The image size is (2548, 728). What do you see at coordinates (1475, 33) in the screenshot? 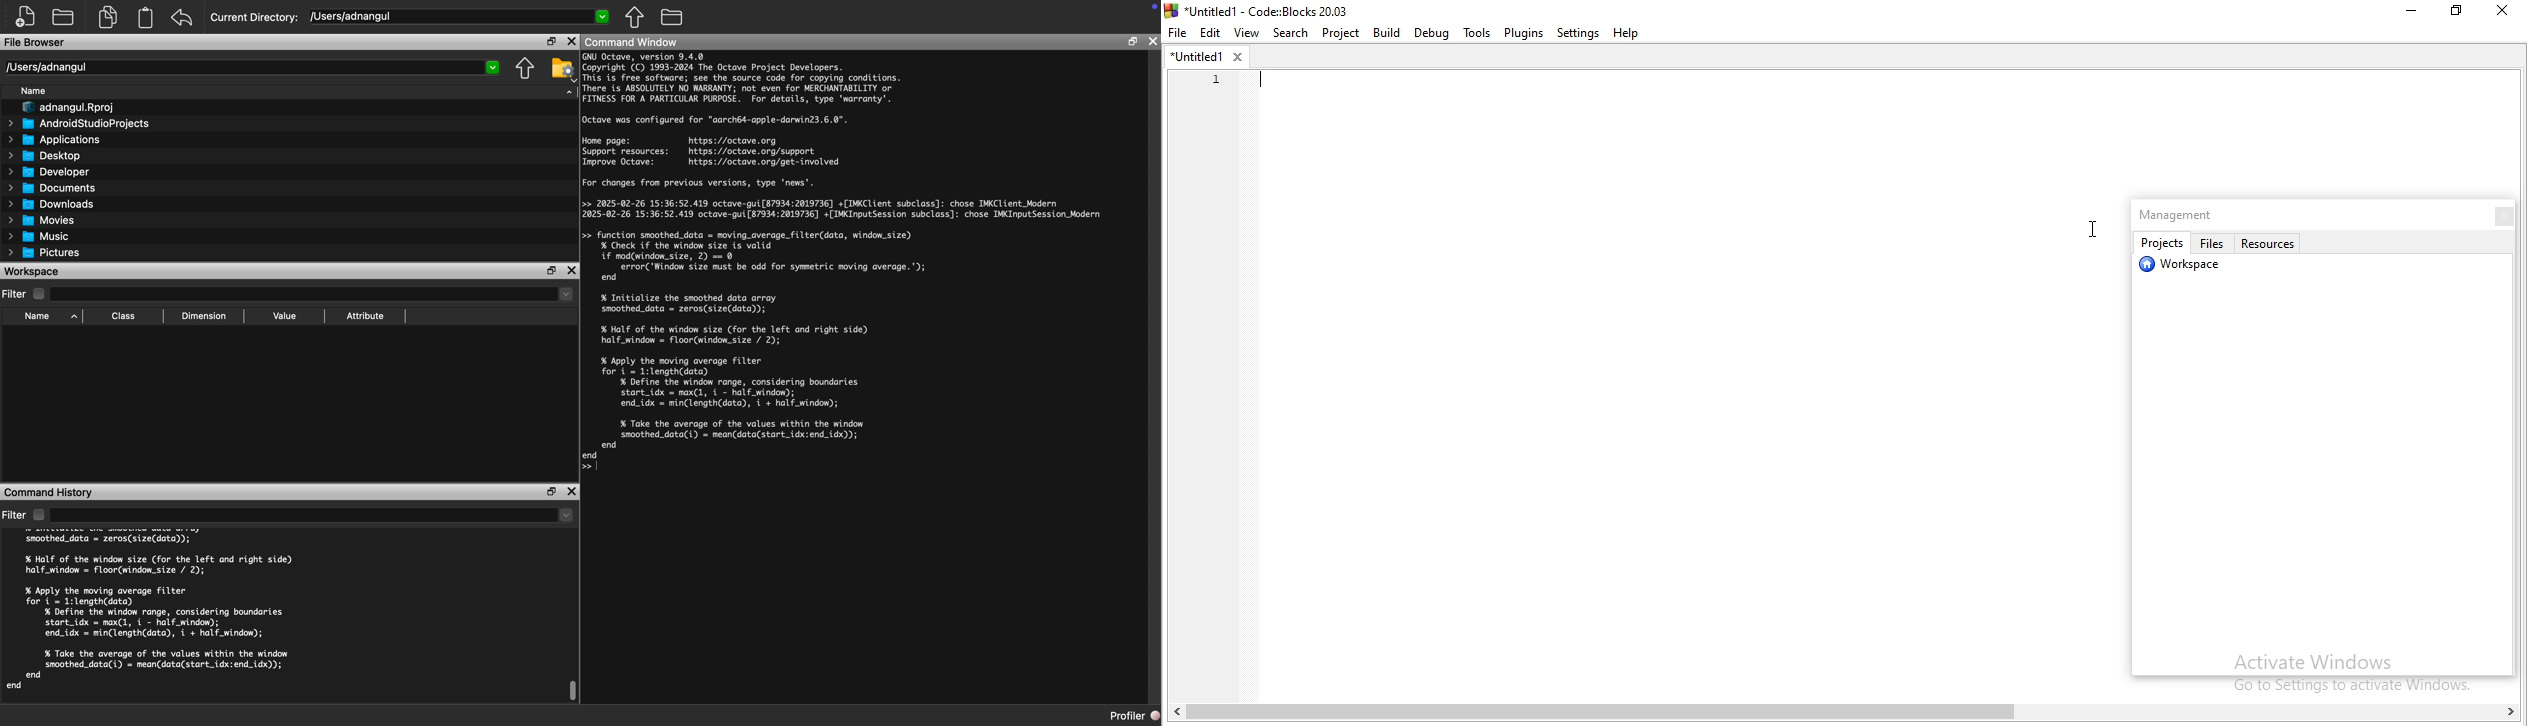
I see `Tools ` at bounding box center [1475, 33].